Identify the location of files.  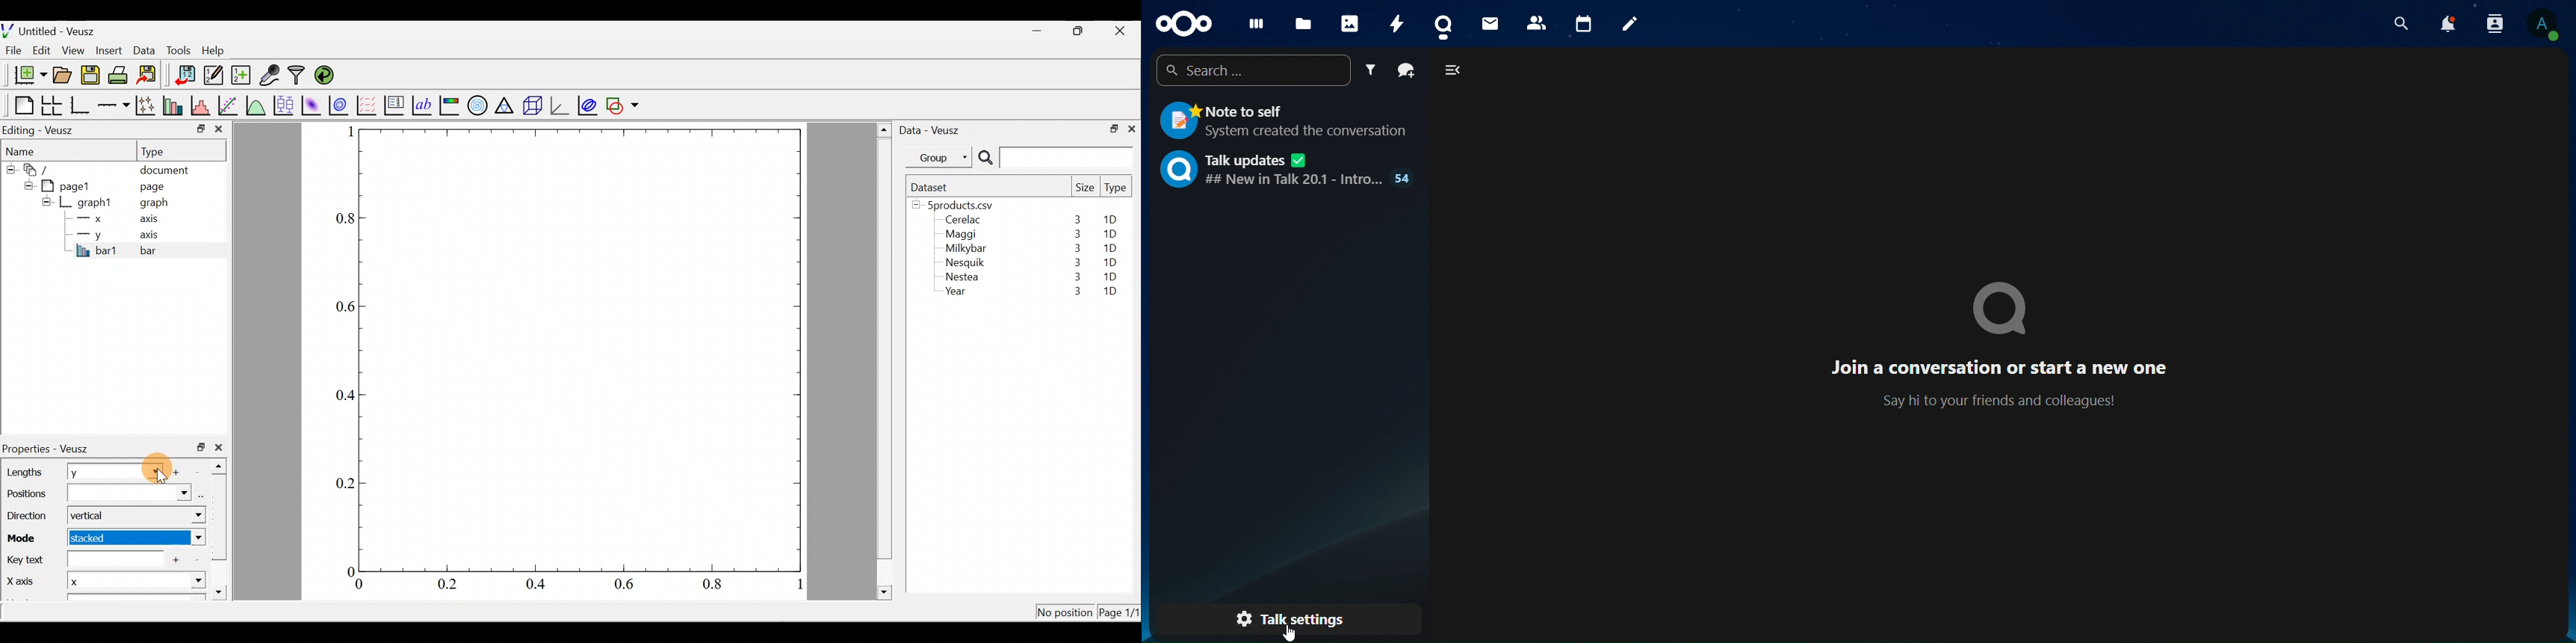
(1302, 24).